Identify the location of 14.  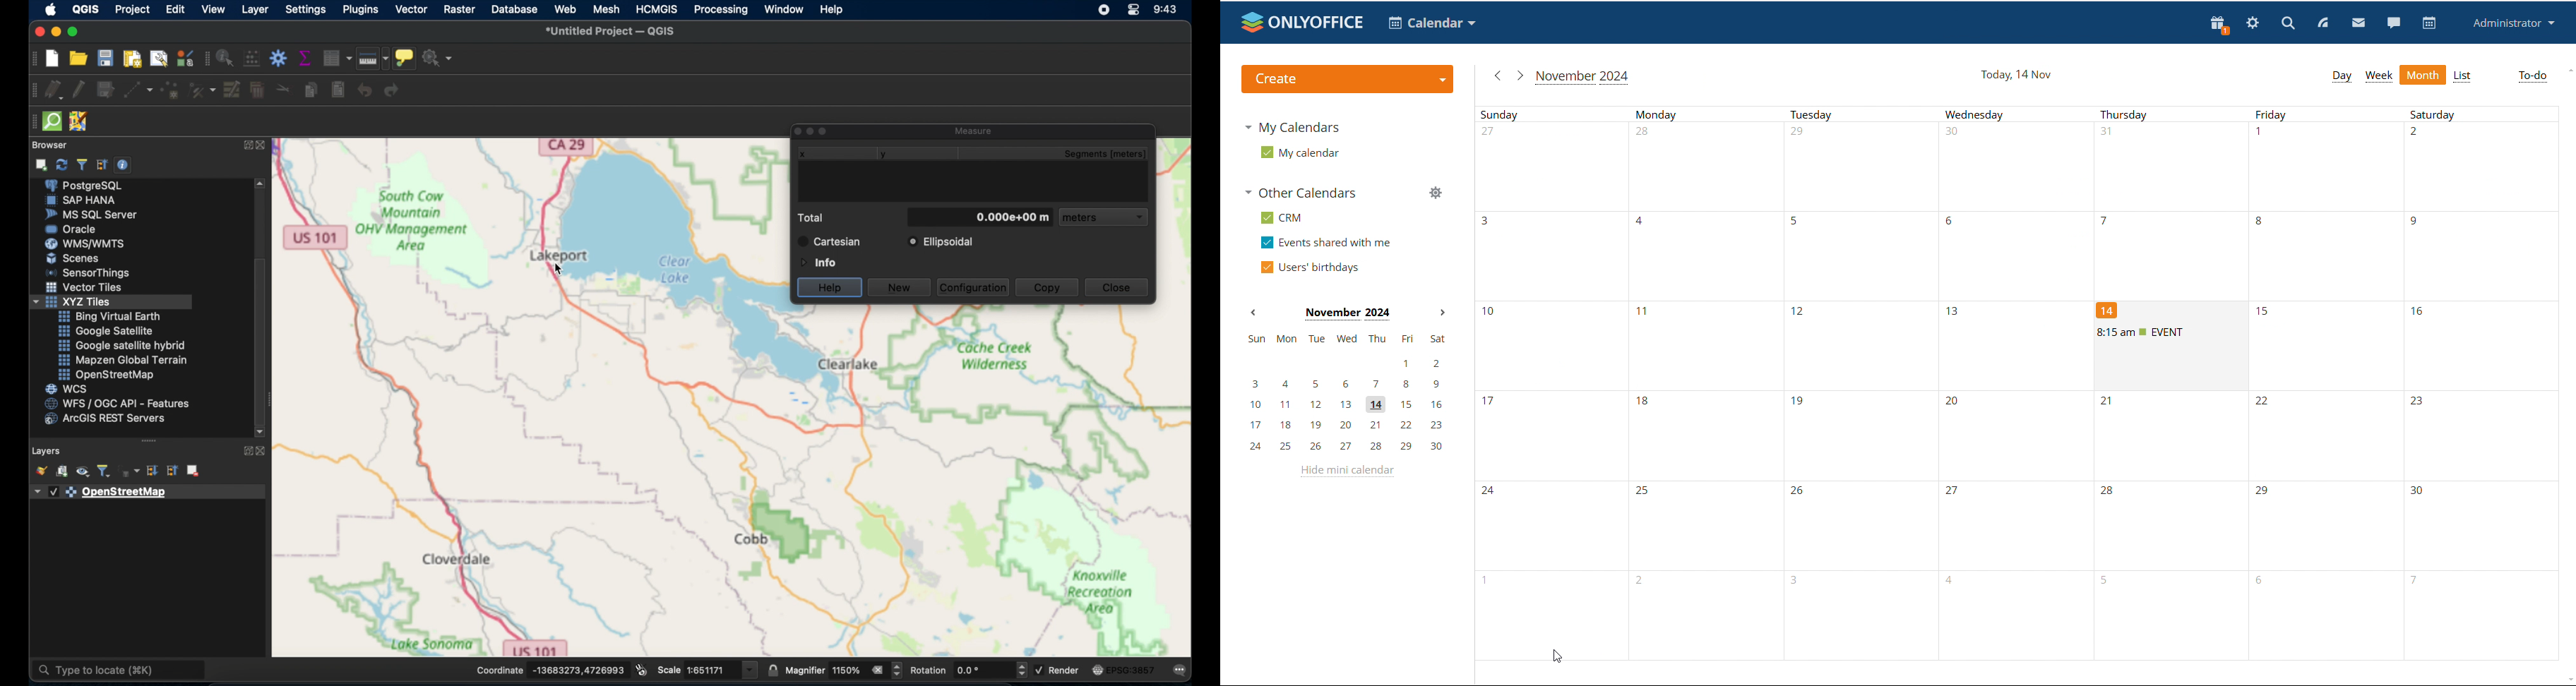
(2107, 311).